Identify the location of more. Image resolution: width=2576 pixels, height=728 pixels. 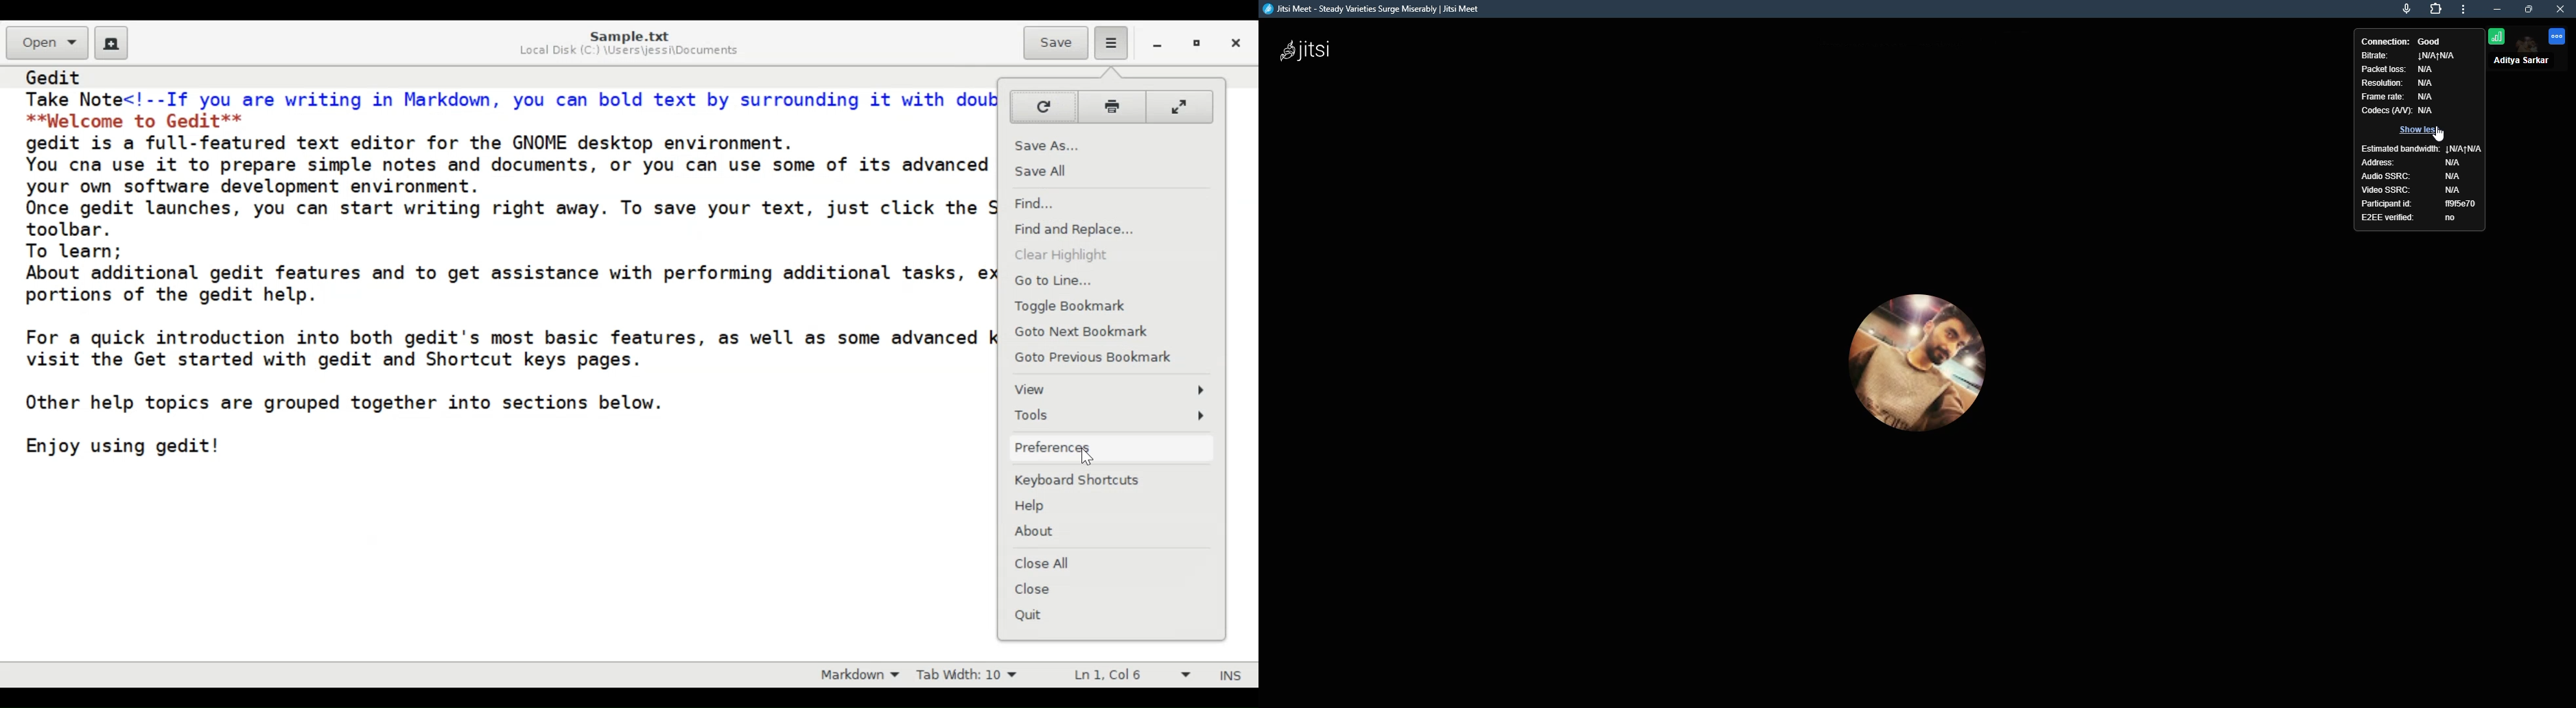
(2557, 37).